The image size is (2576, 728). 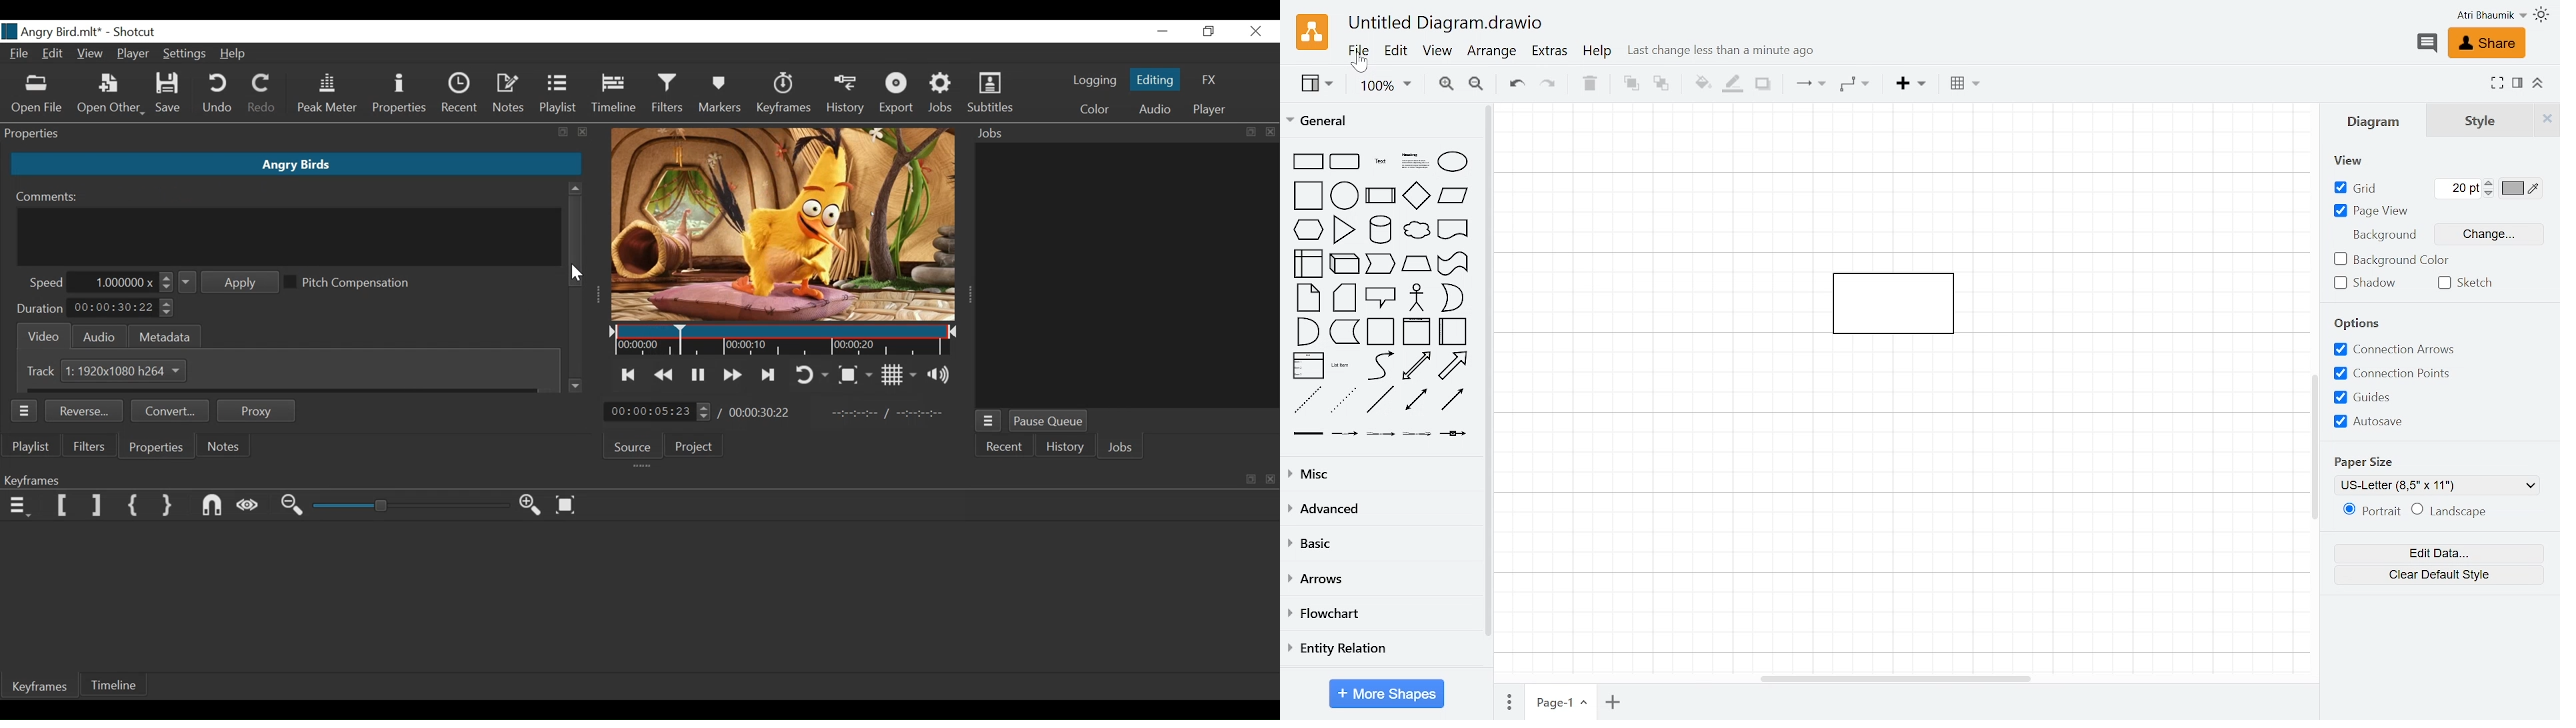 I want to click on Style, so click(x=2472, y=120).